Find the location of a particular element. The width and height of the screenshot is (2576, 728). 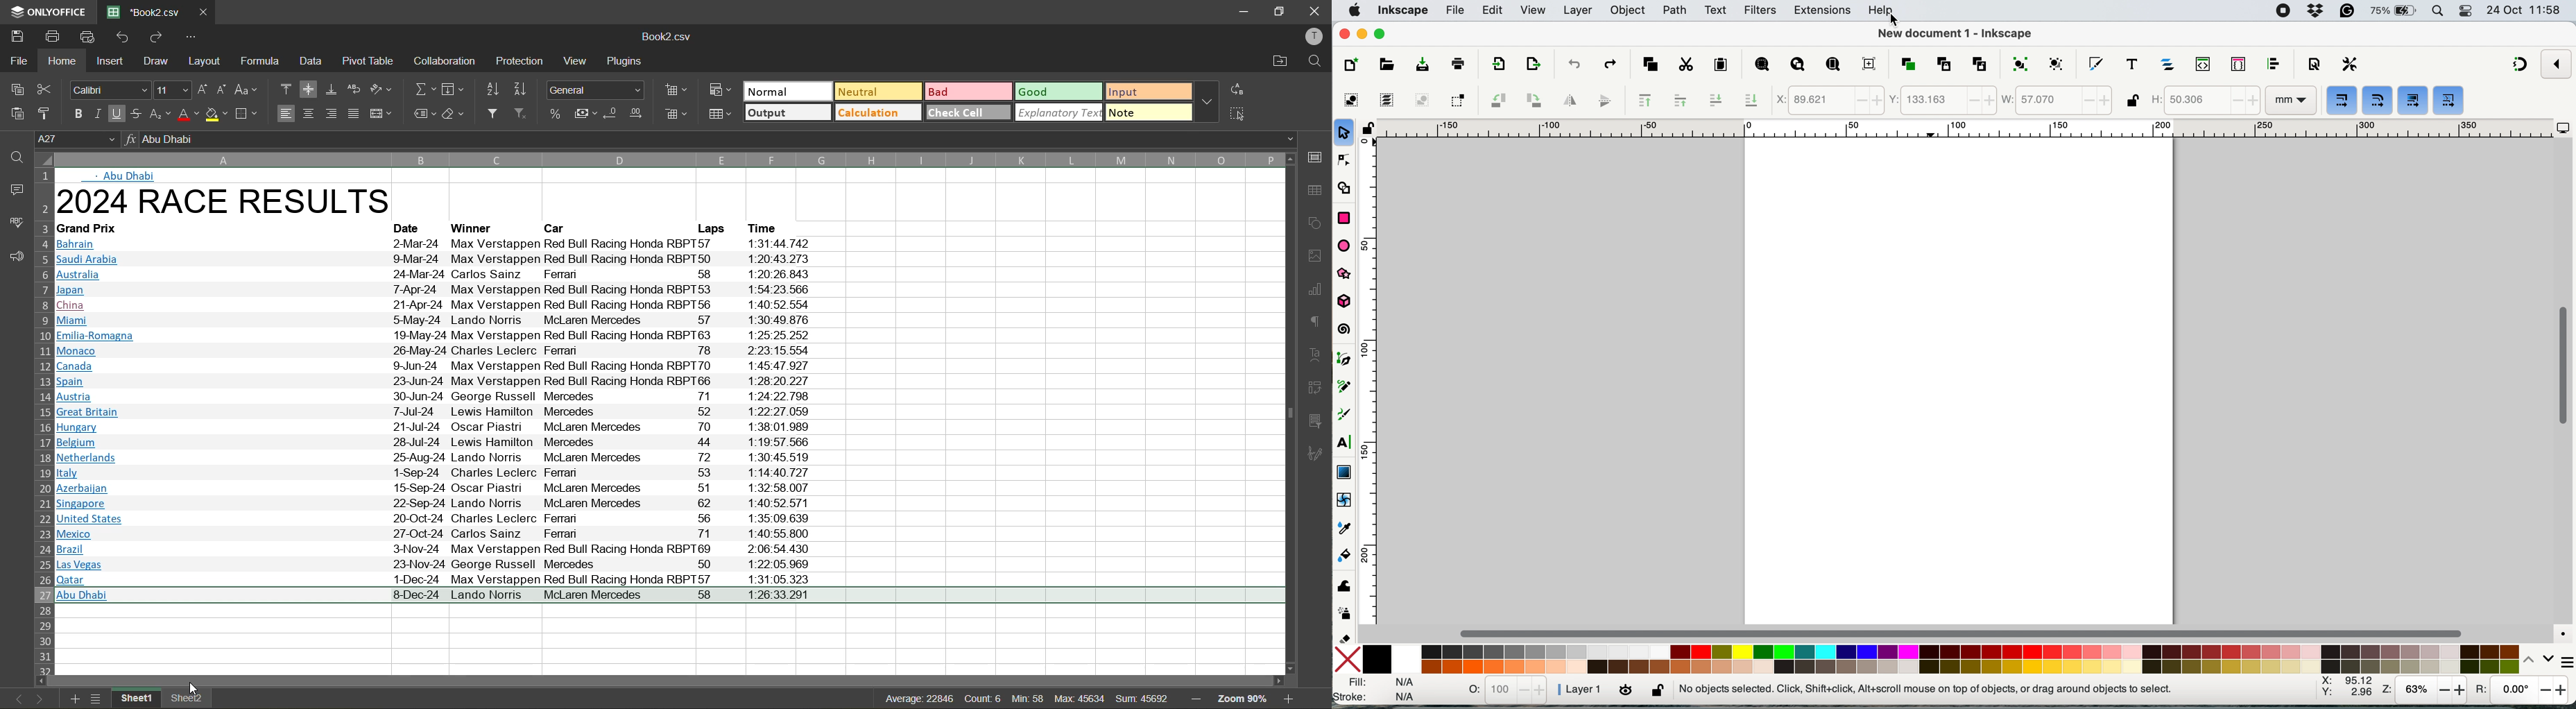

move patterns is located at coordinates (2449, 99).